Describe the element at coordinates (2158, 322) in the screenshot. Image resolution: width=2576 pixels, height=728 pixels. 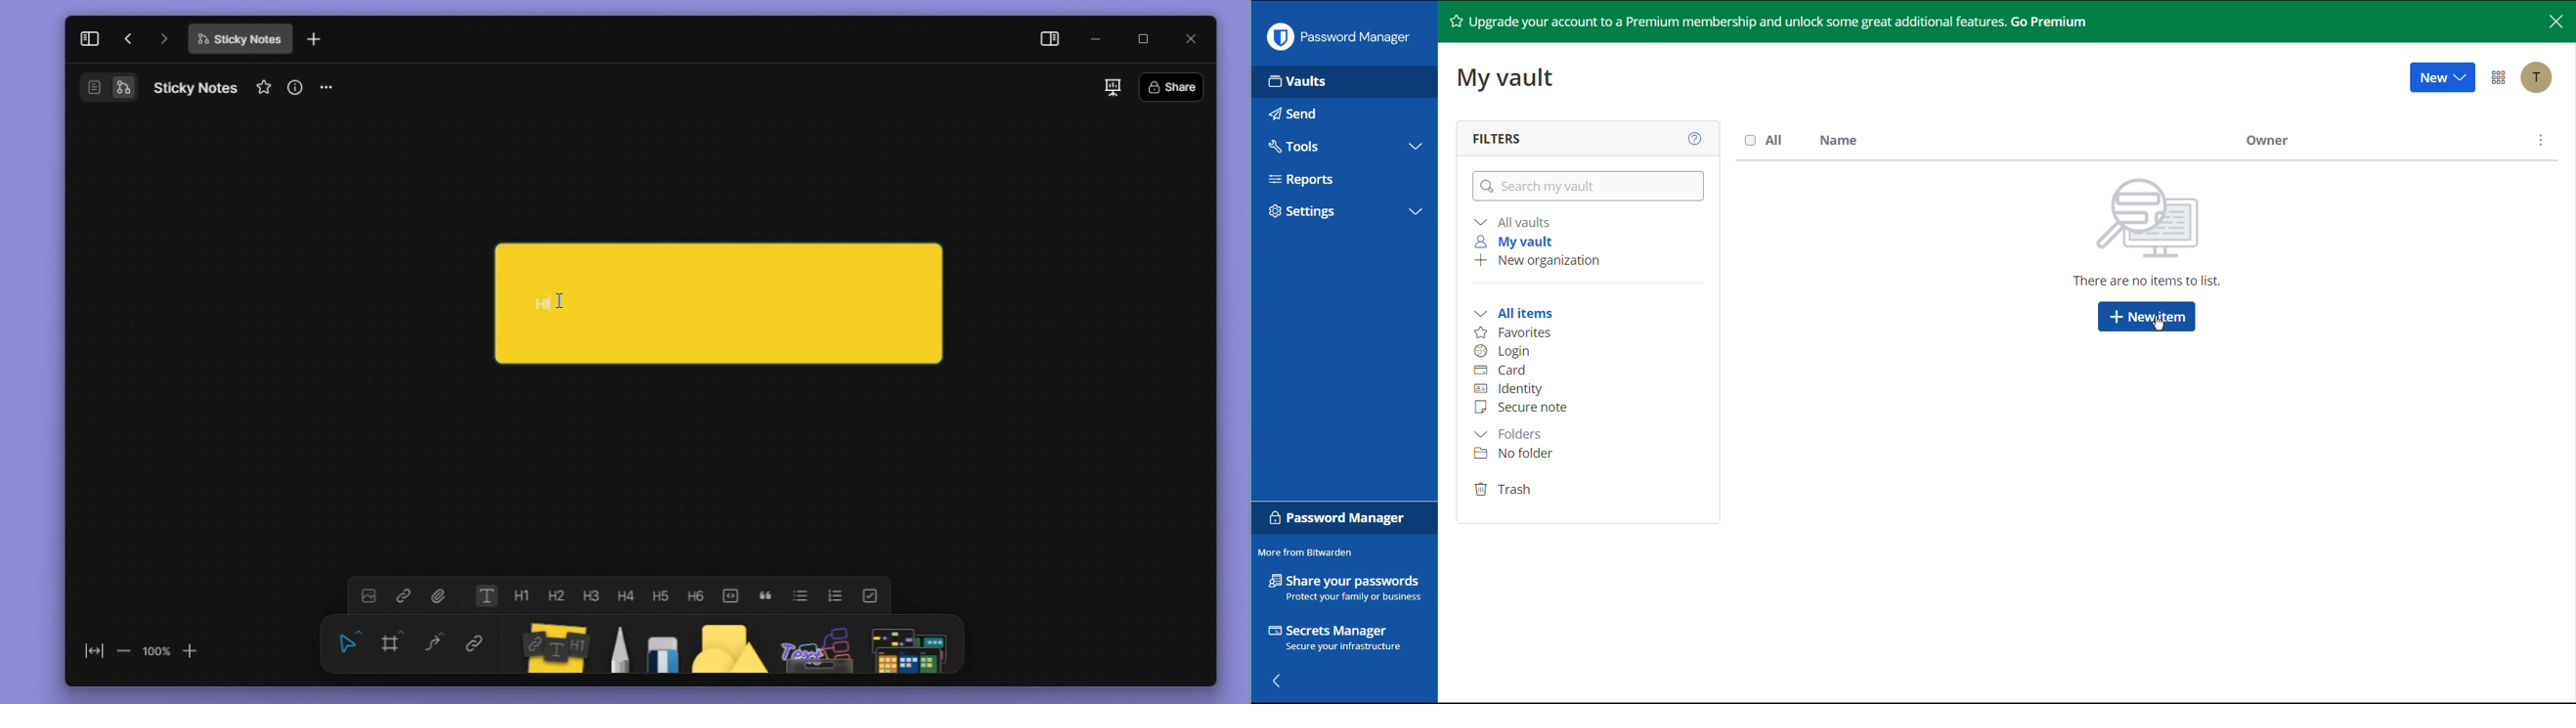
I see `Cursor` at that location.